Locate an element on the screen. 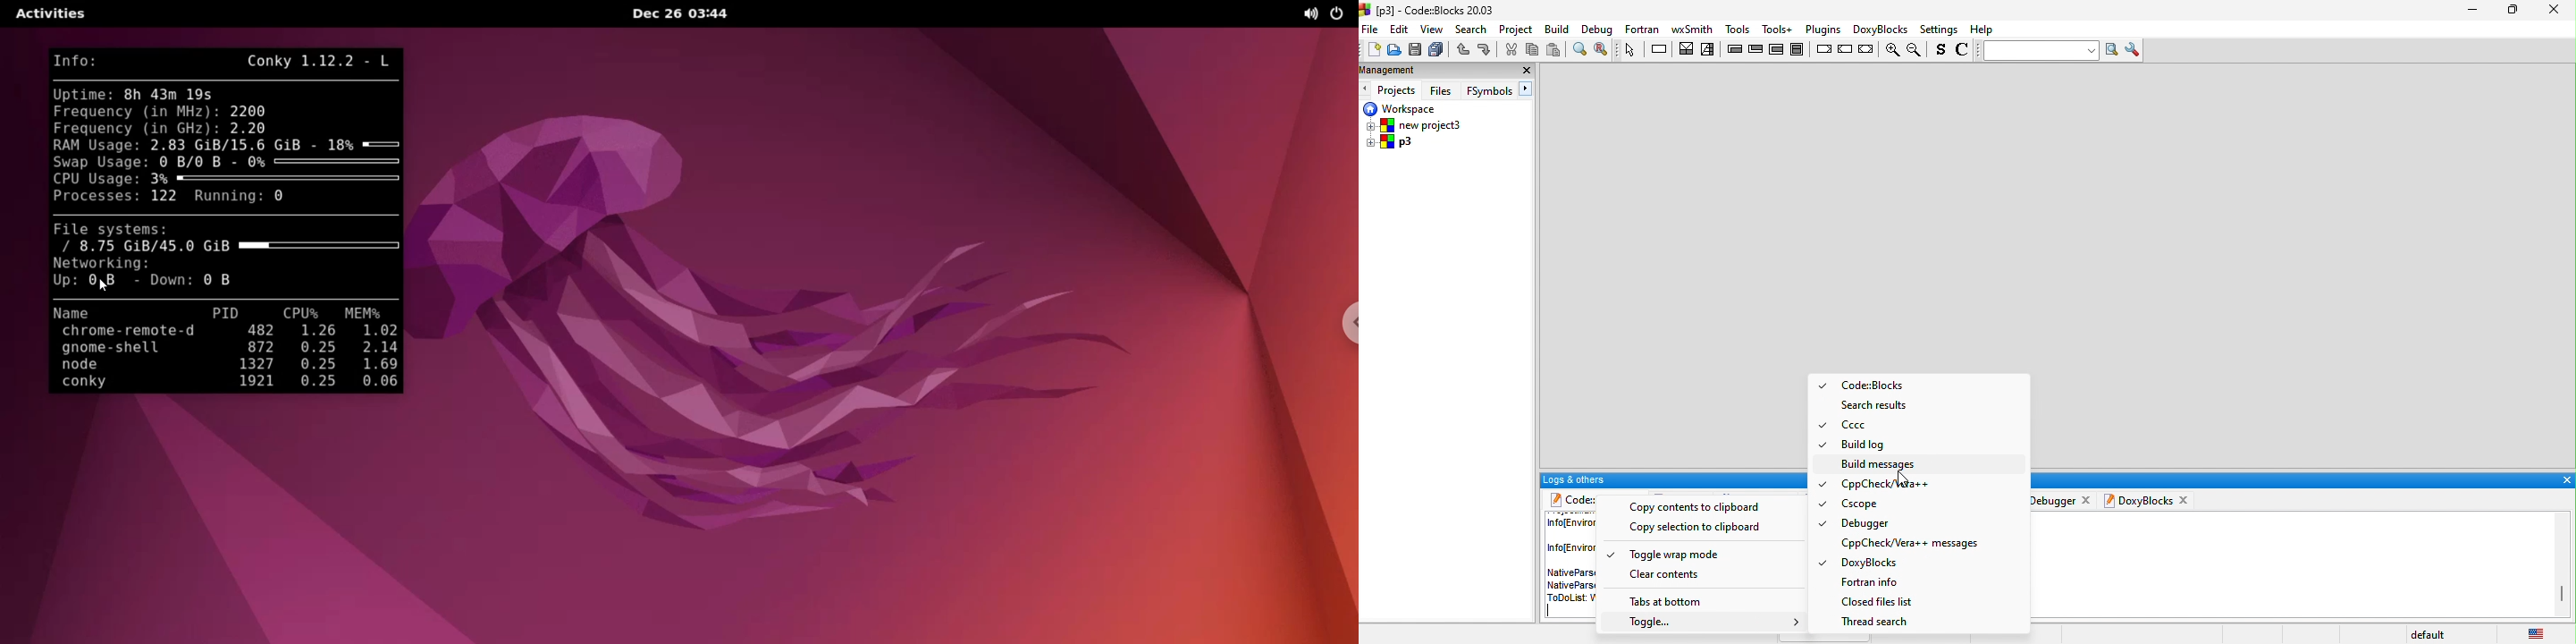  file is located at coordinates (1371, 29).